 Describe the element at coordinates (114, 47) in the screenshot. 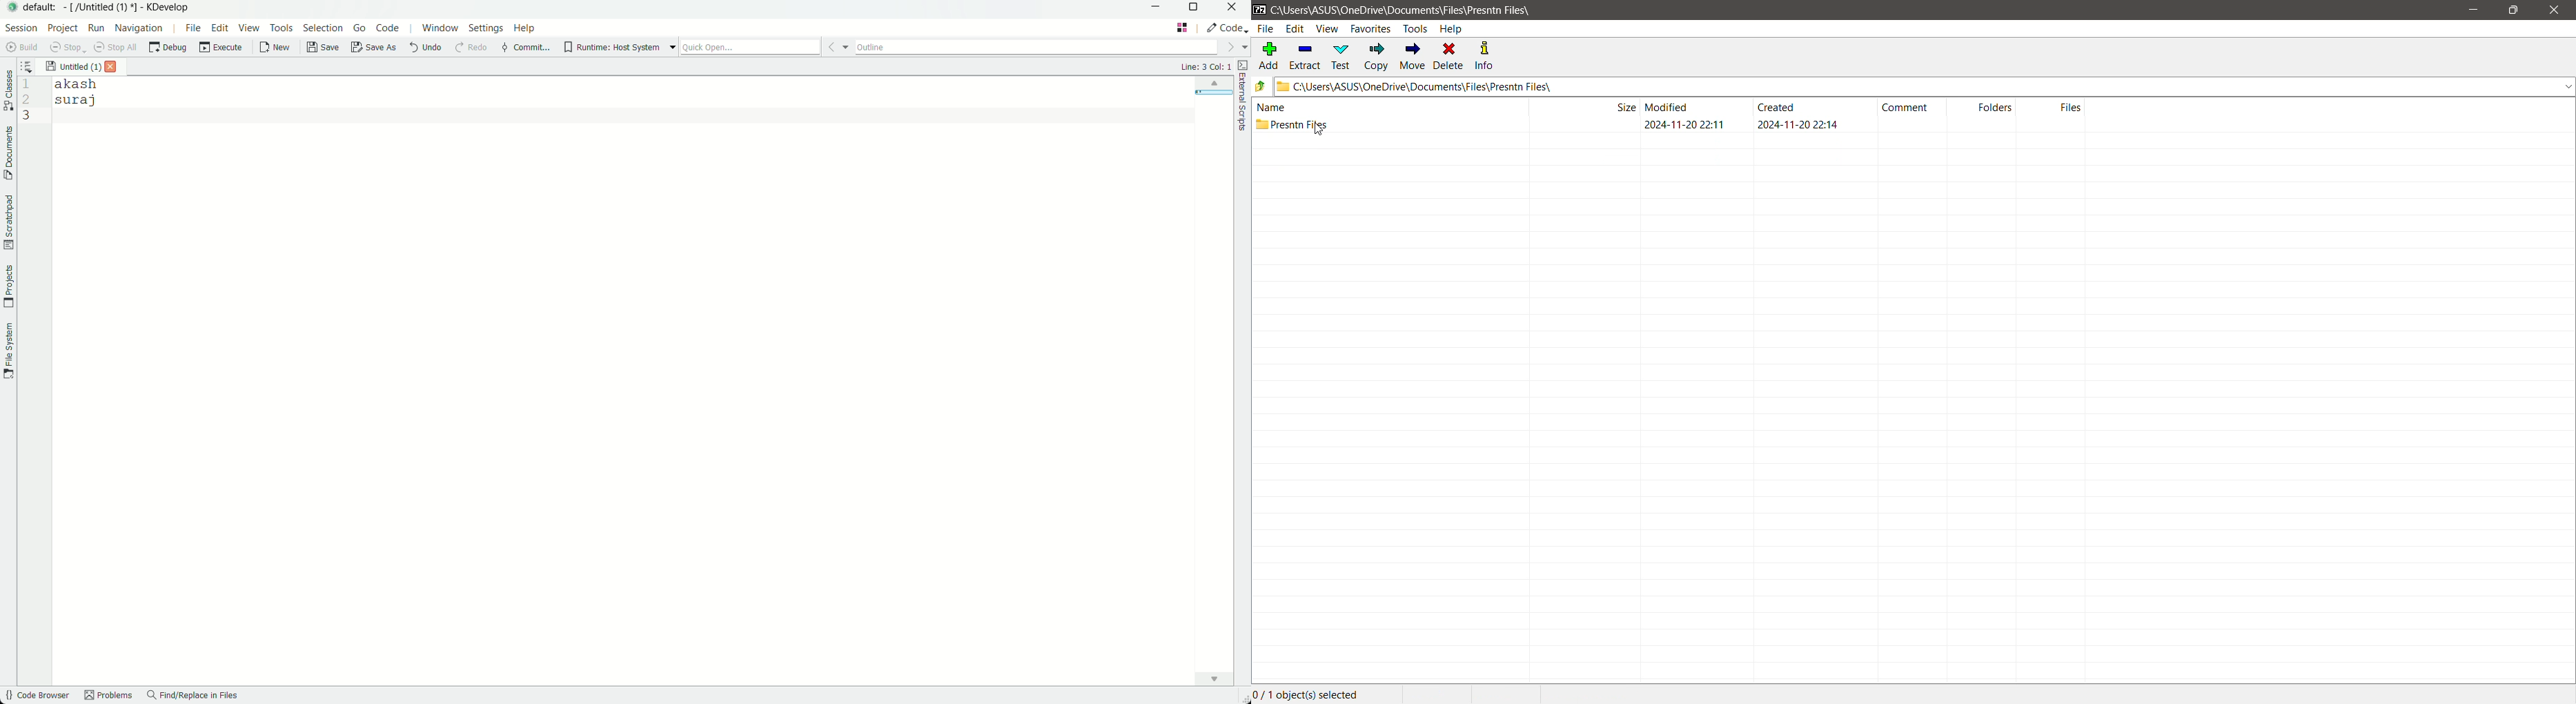

I see `stop all` at that location.